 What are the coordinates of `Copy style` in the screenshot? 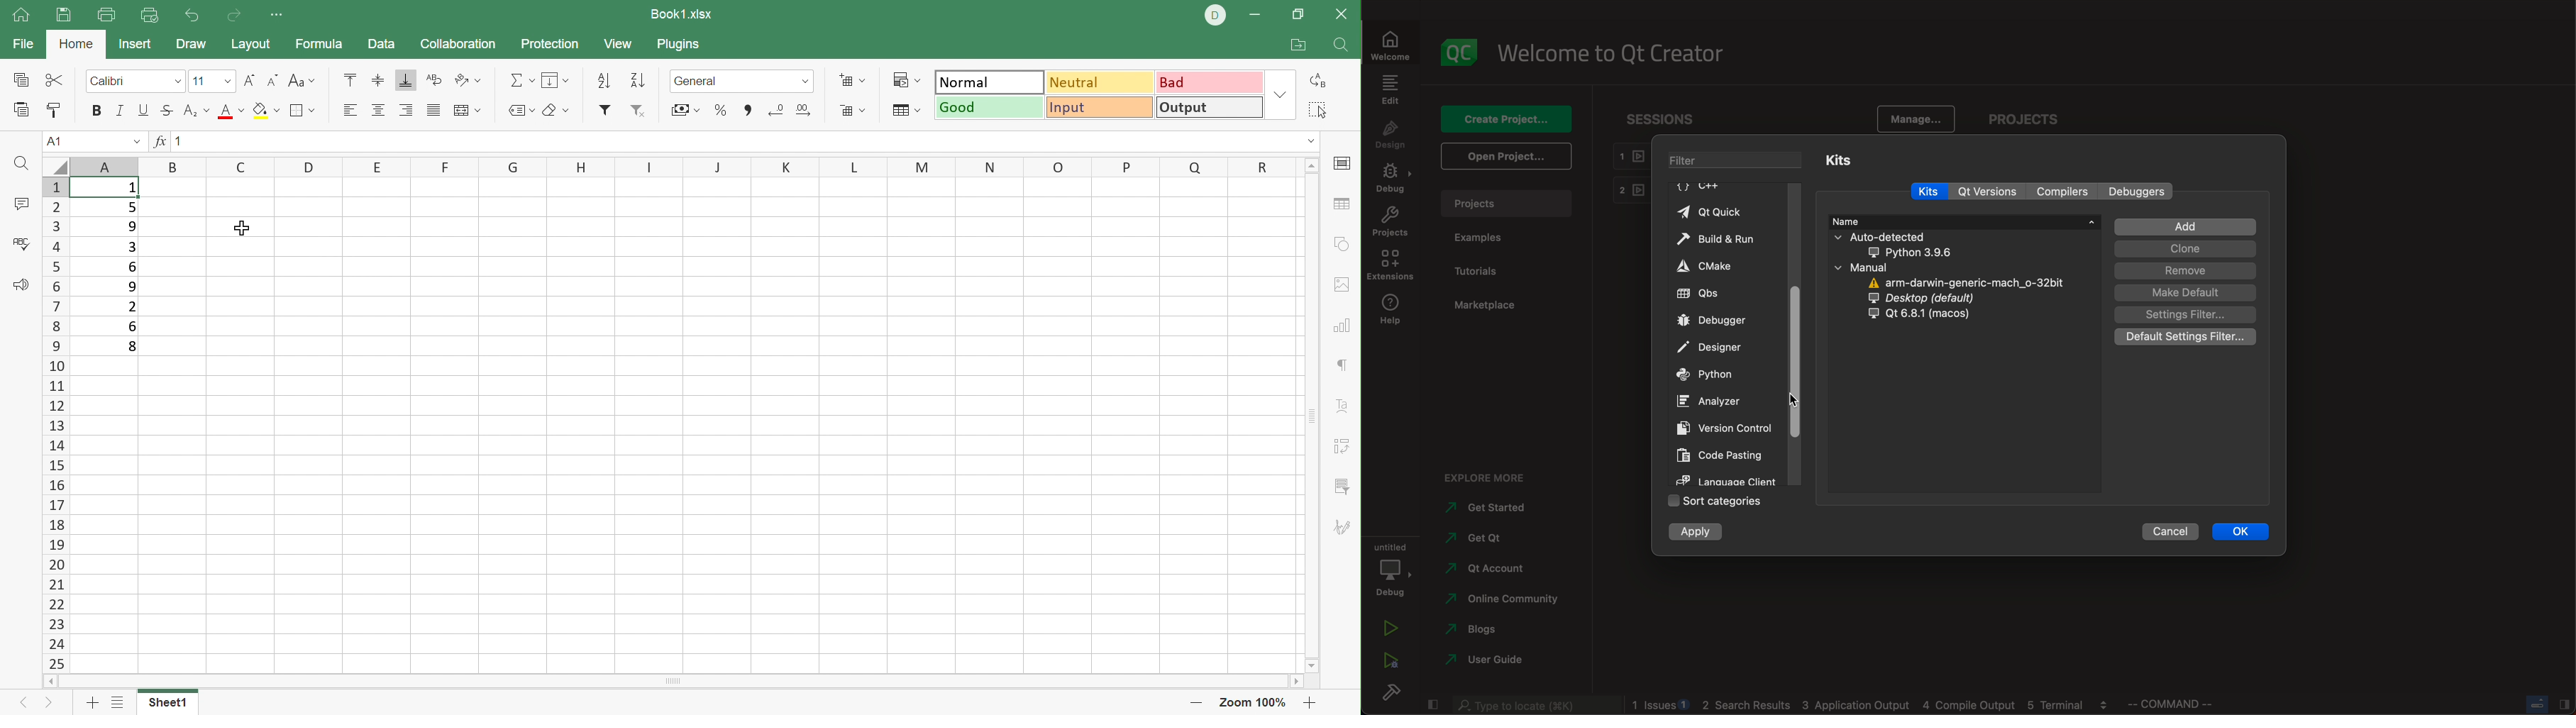 It's located at (55, 112).